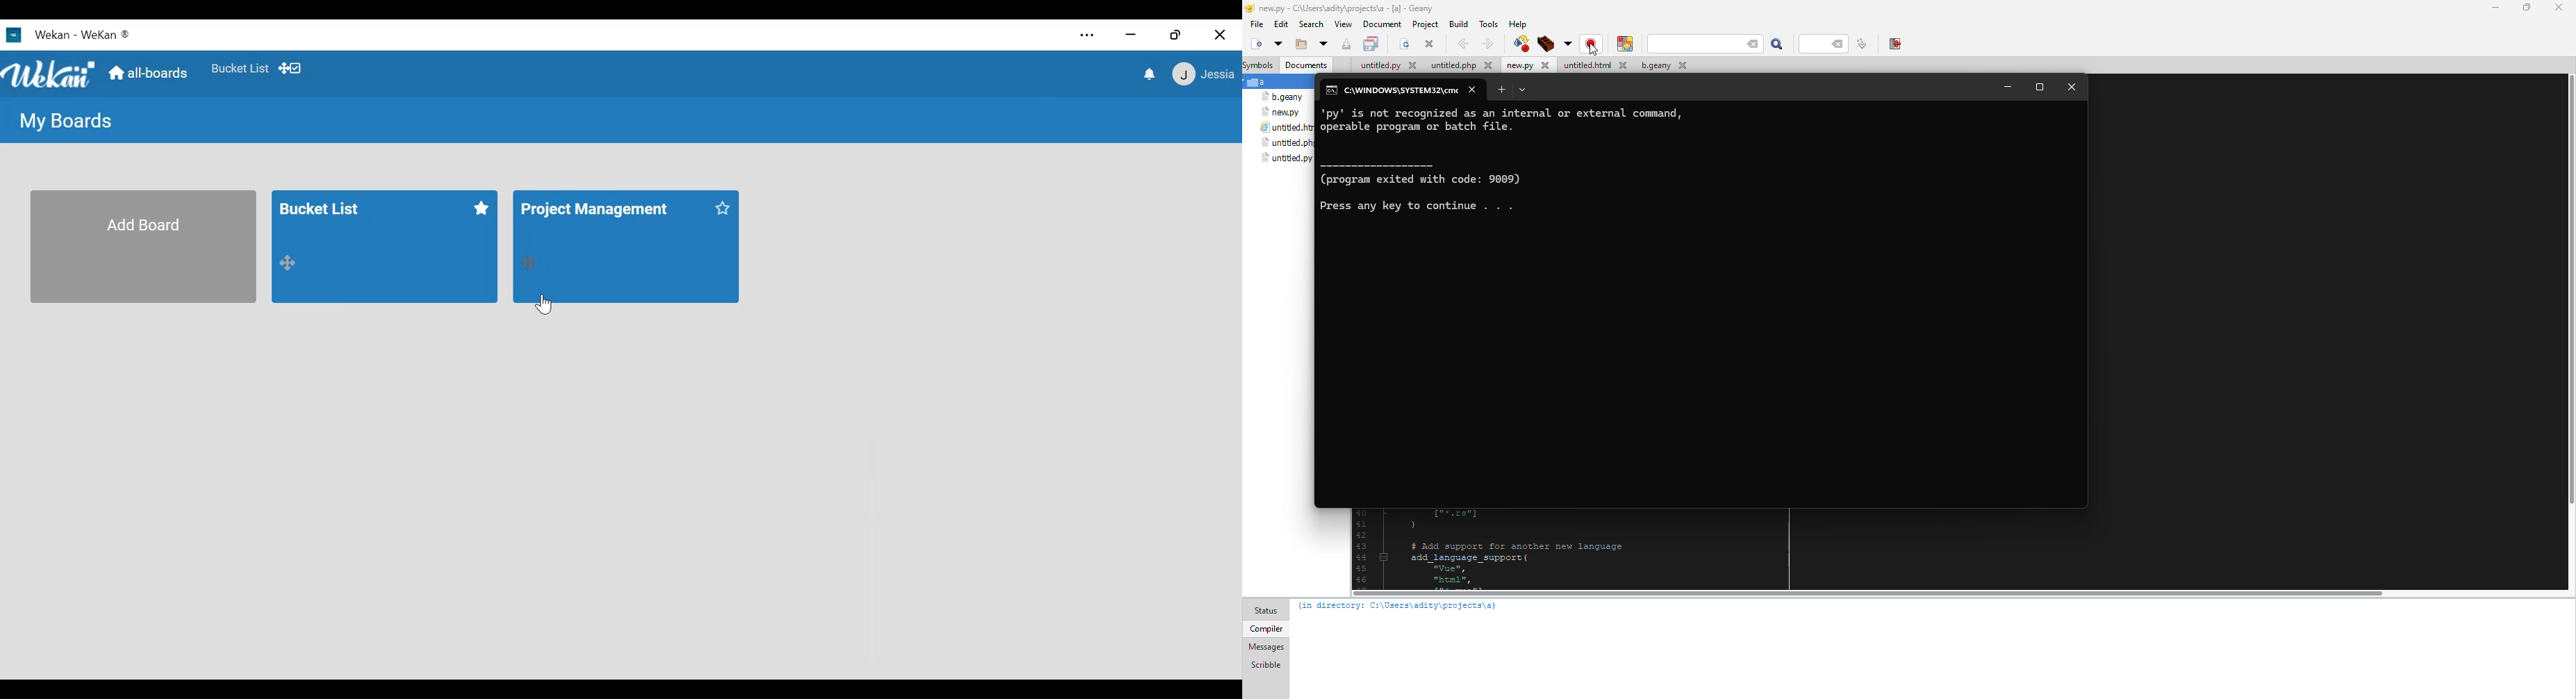  What do you see at coordinates (1546, 43) in the screenshot?
I see `build` at bounding box center [1546, 43].